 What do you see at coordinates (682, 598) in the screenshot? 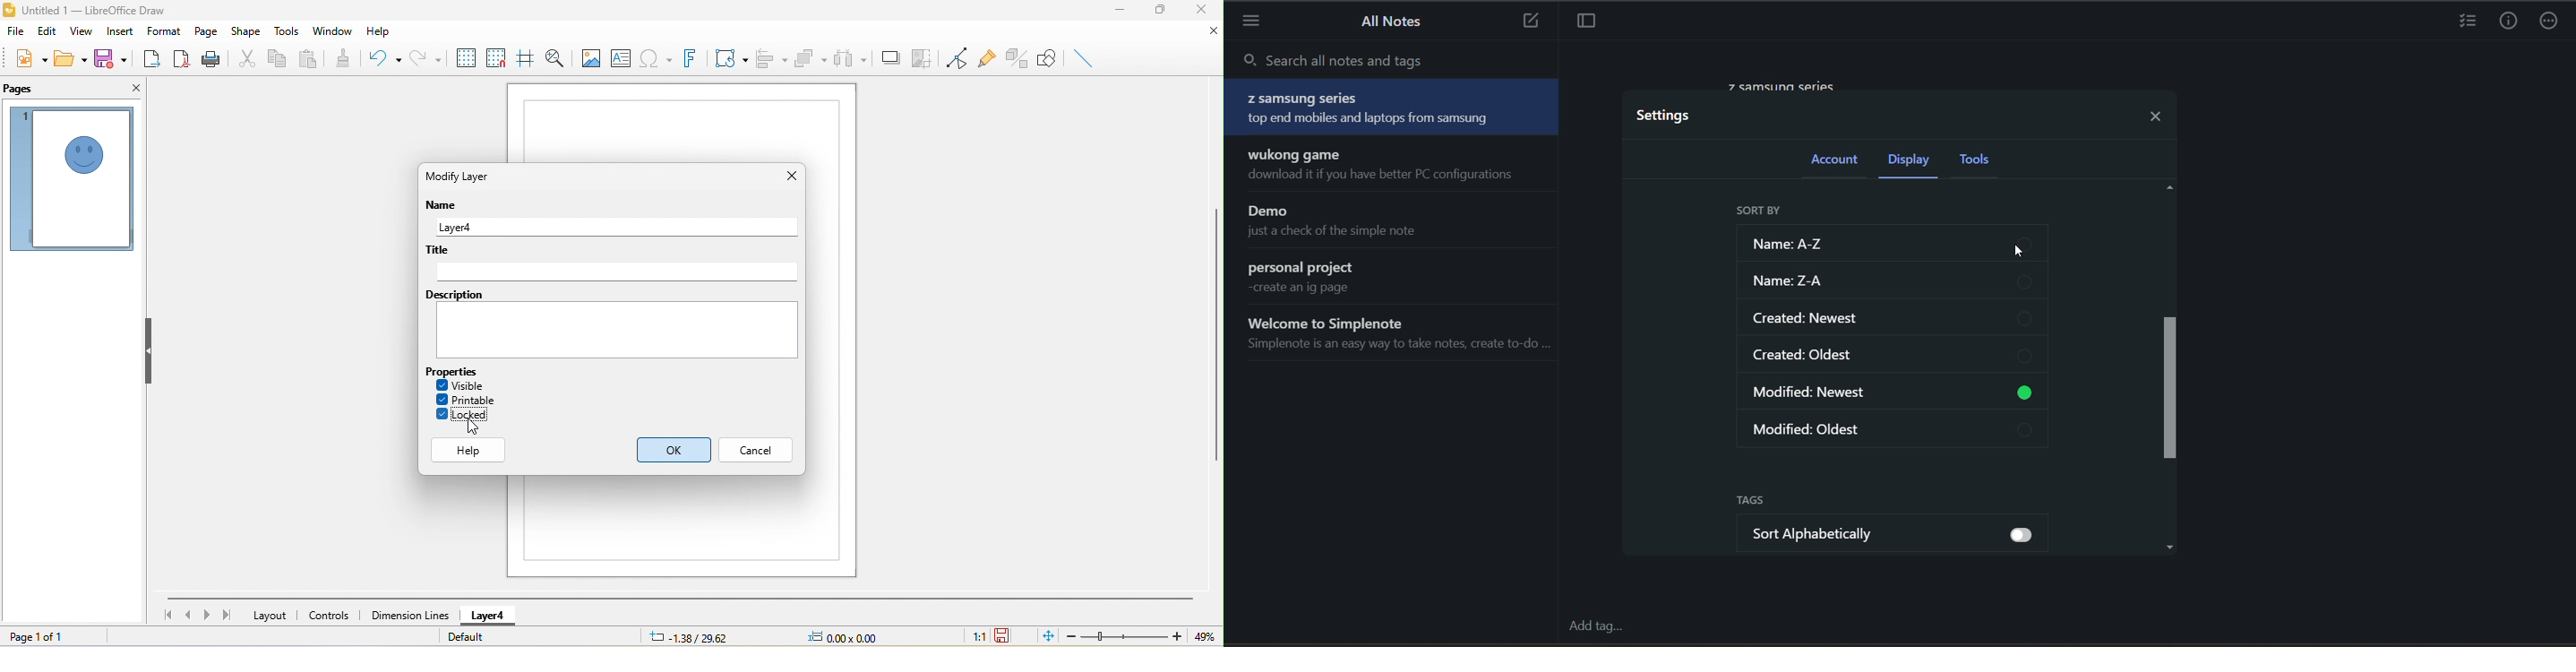
I see `horizontal scroll bar` at bounding box center [682, 598].